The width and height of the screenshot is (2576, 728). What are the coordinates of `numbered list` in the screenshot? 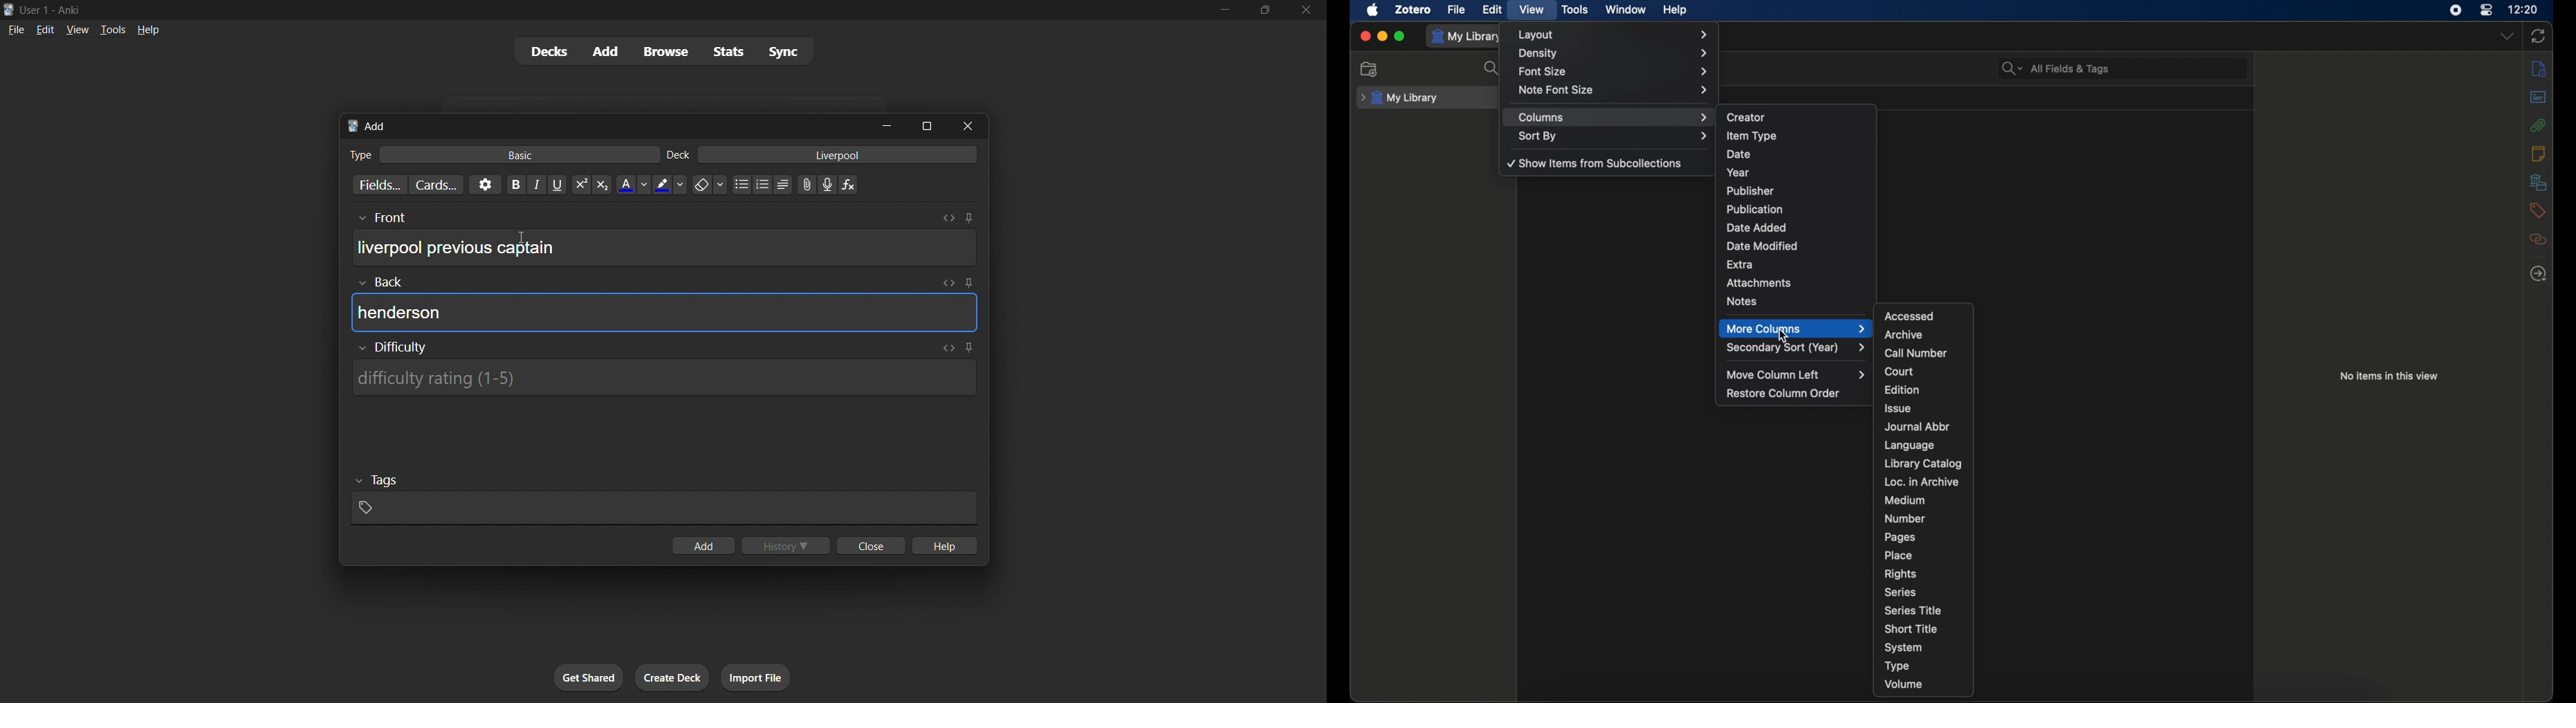 It's located at (763, 186).